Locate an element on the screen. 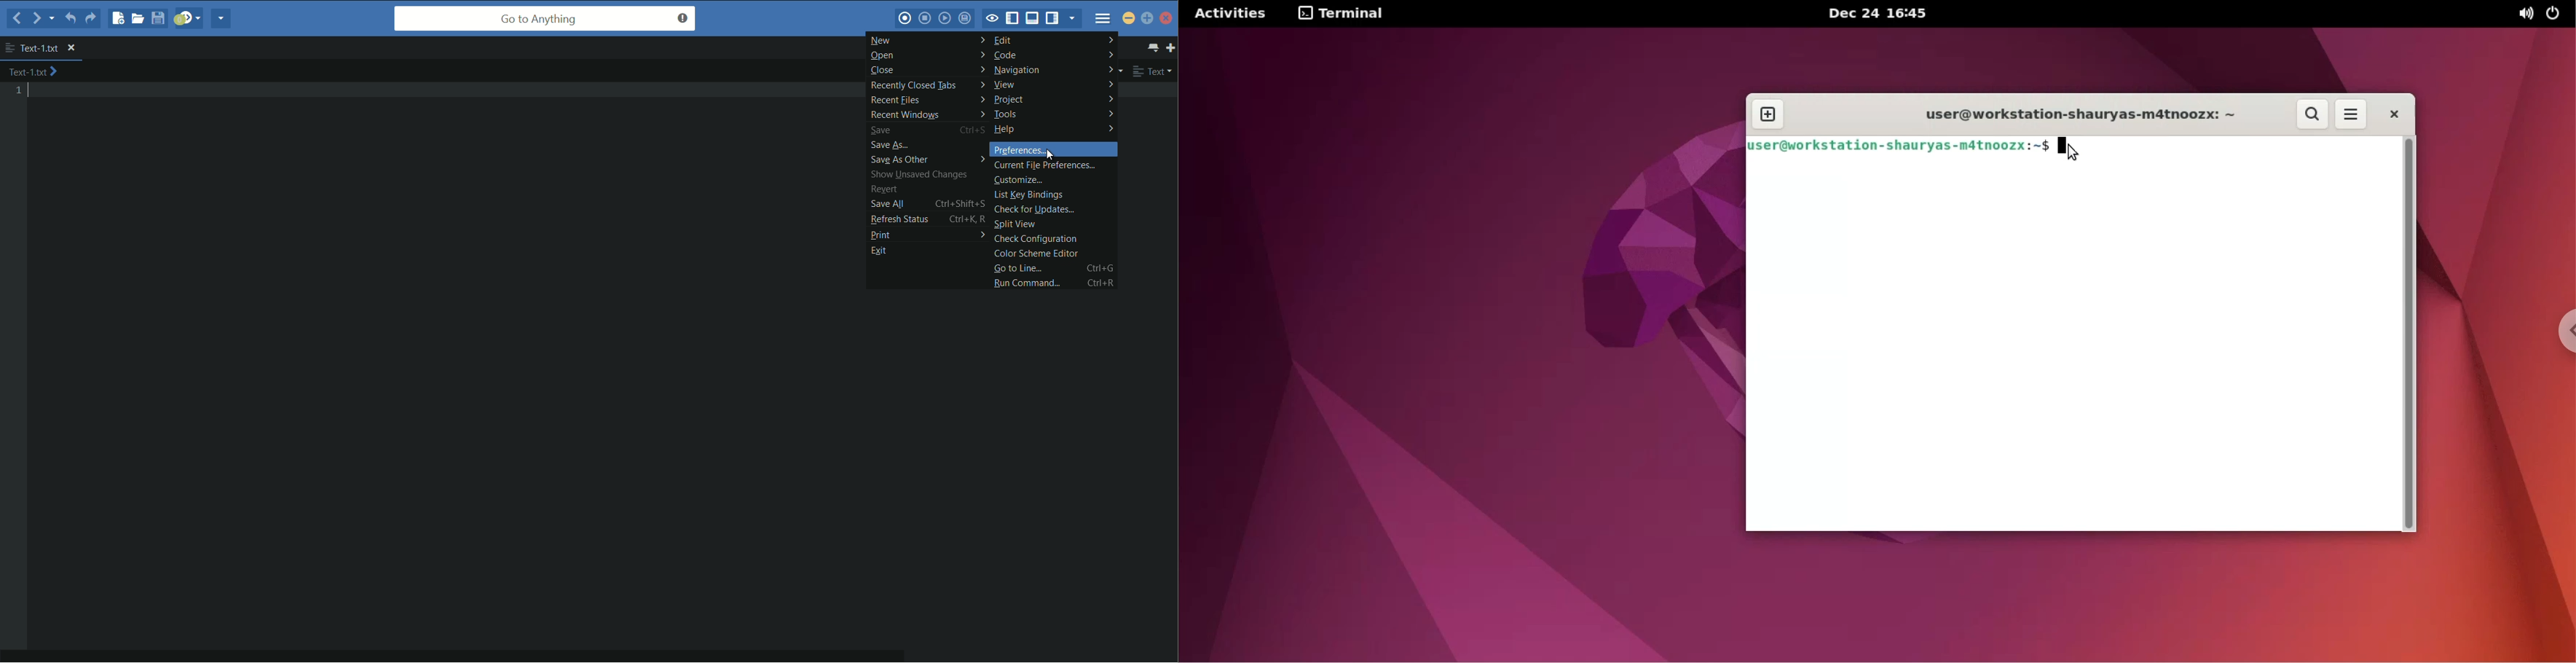 The height and width of the screenshot is (672, 2576). show specific sidebar/tabs is located at coordinates (1073, 19).